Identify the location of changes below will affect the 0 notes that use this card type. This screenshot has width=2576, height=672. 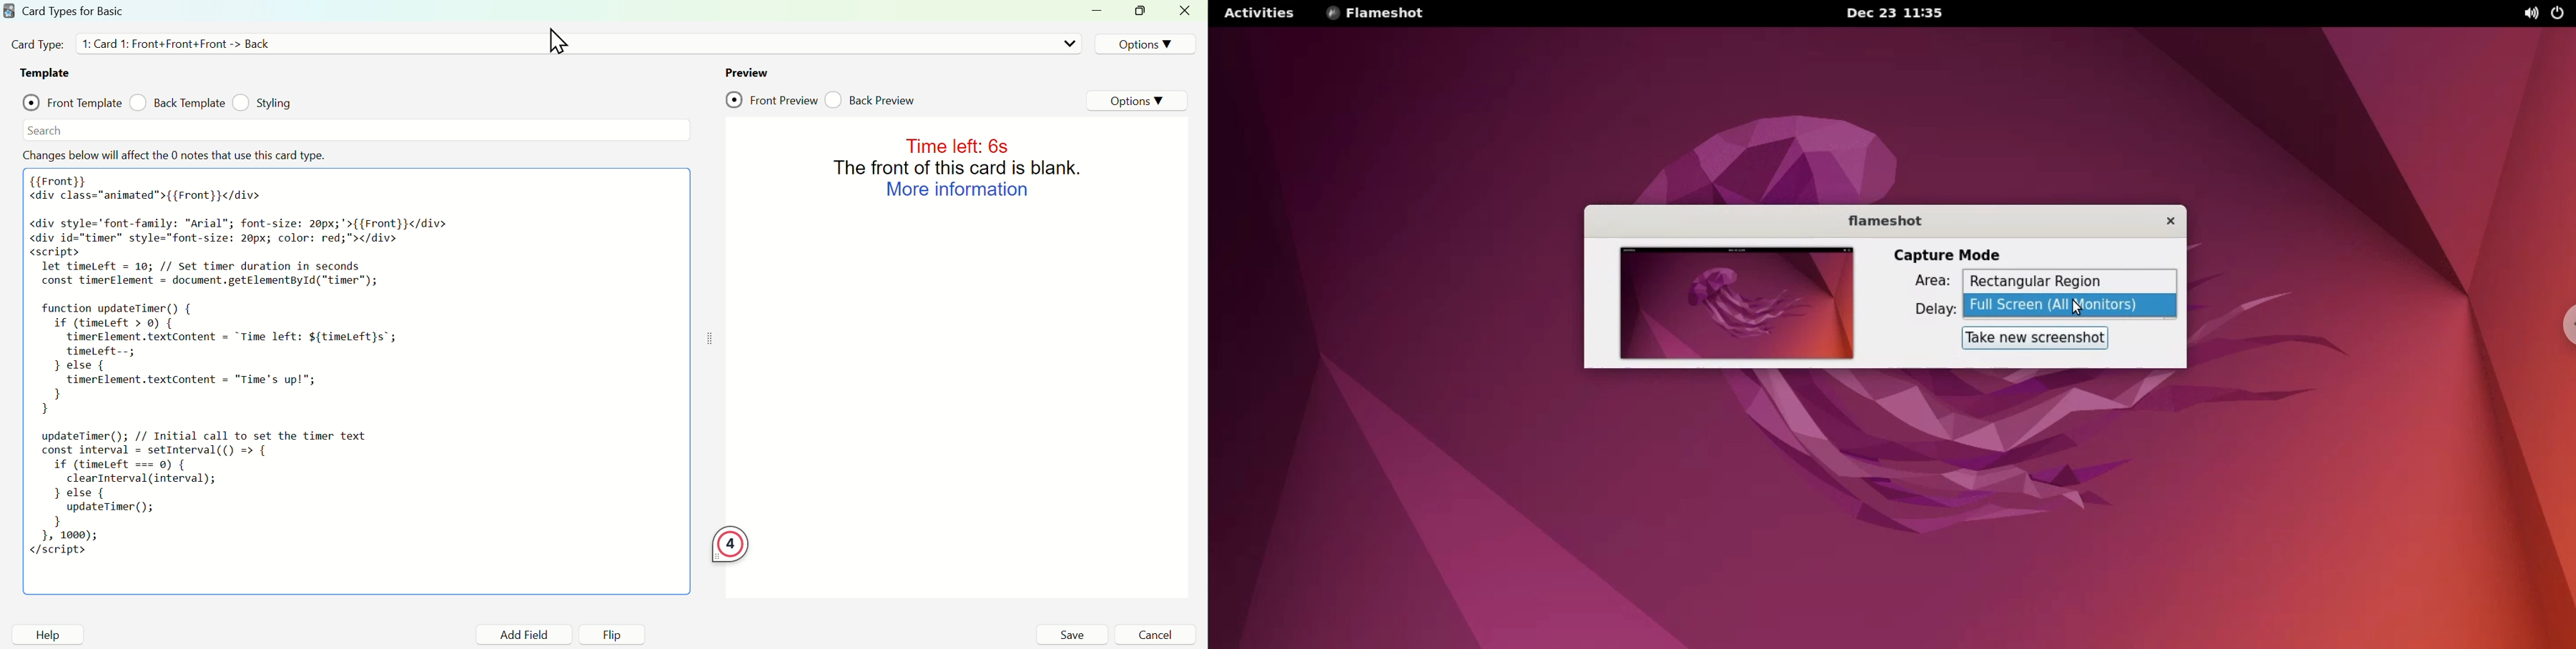
(177, 155).